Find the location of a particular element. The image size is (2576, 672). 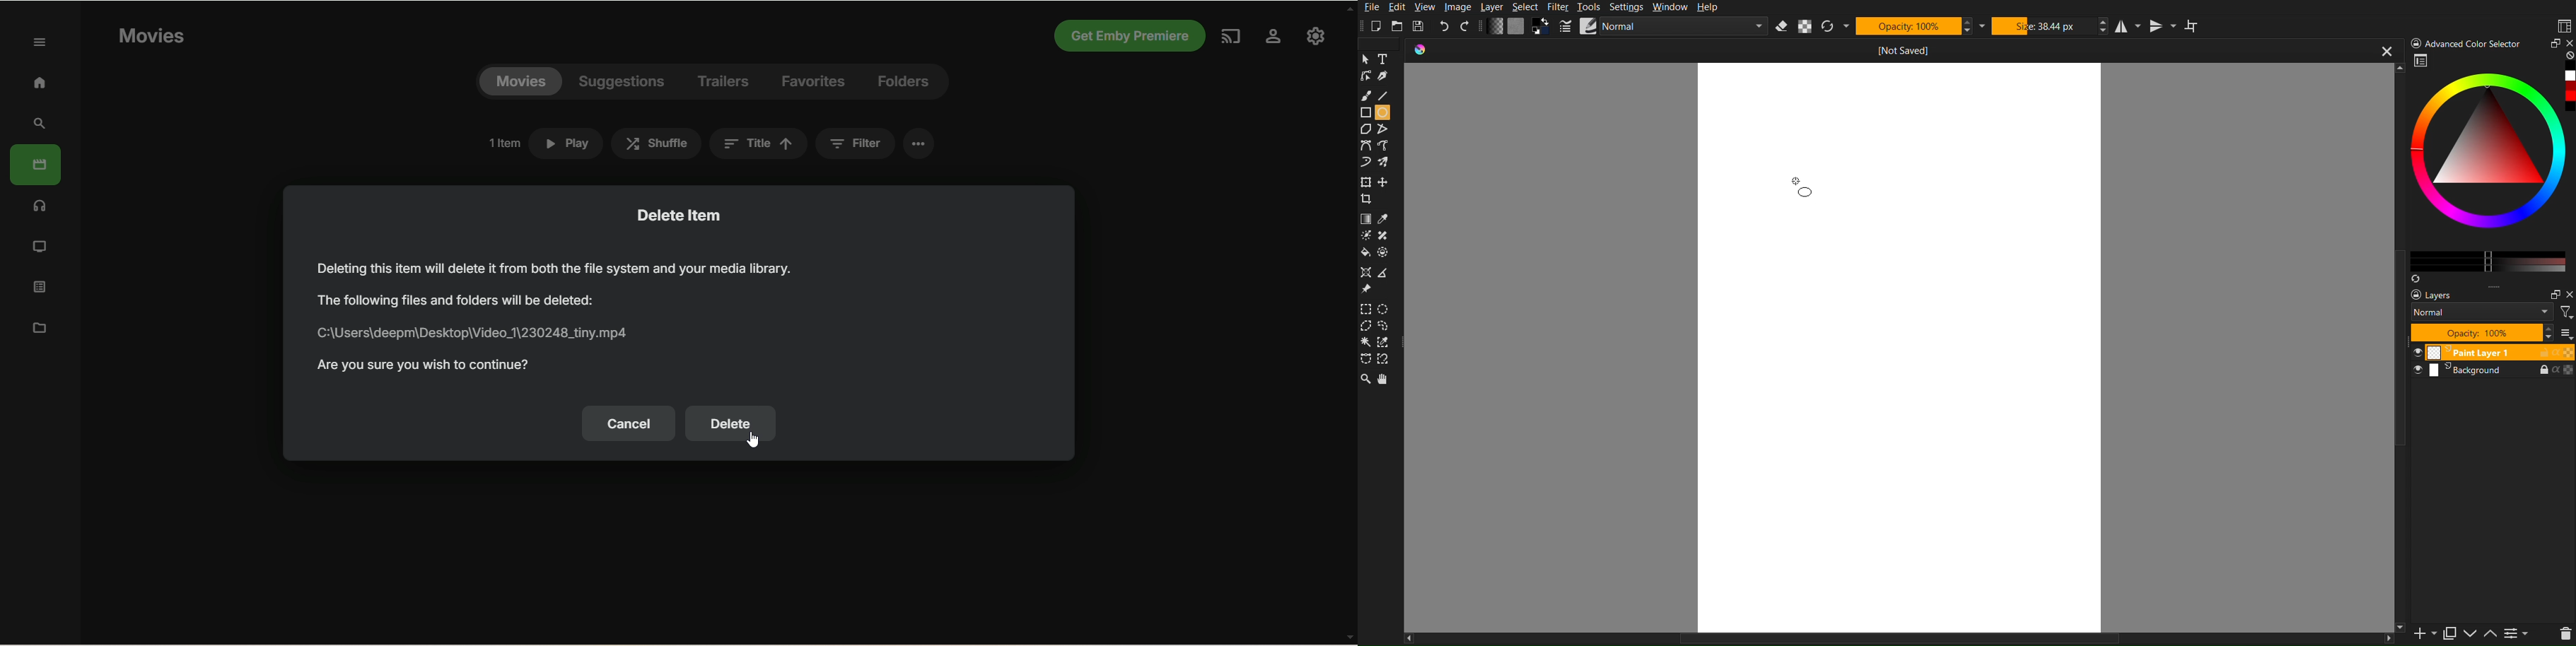

Cursor is located at coordinates (1365, 60).